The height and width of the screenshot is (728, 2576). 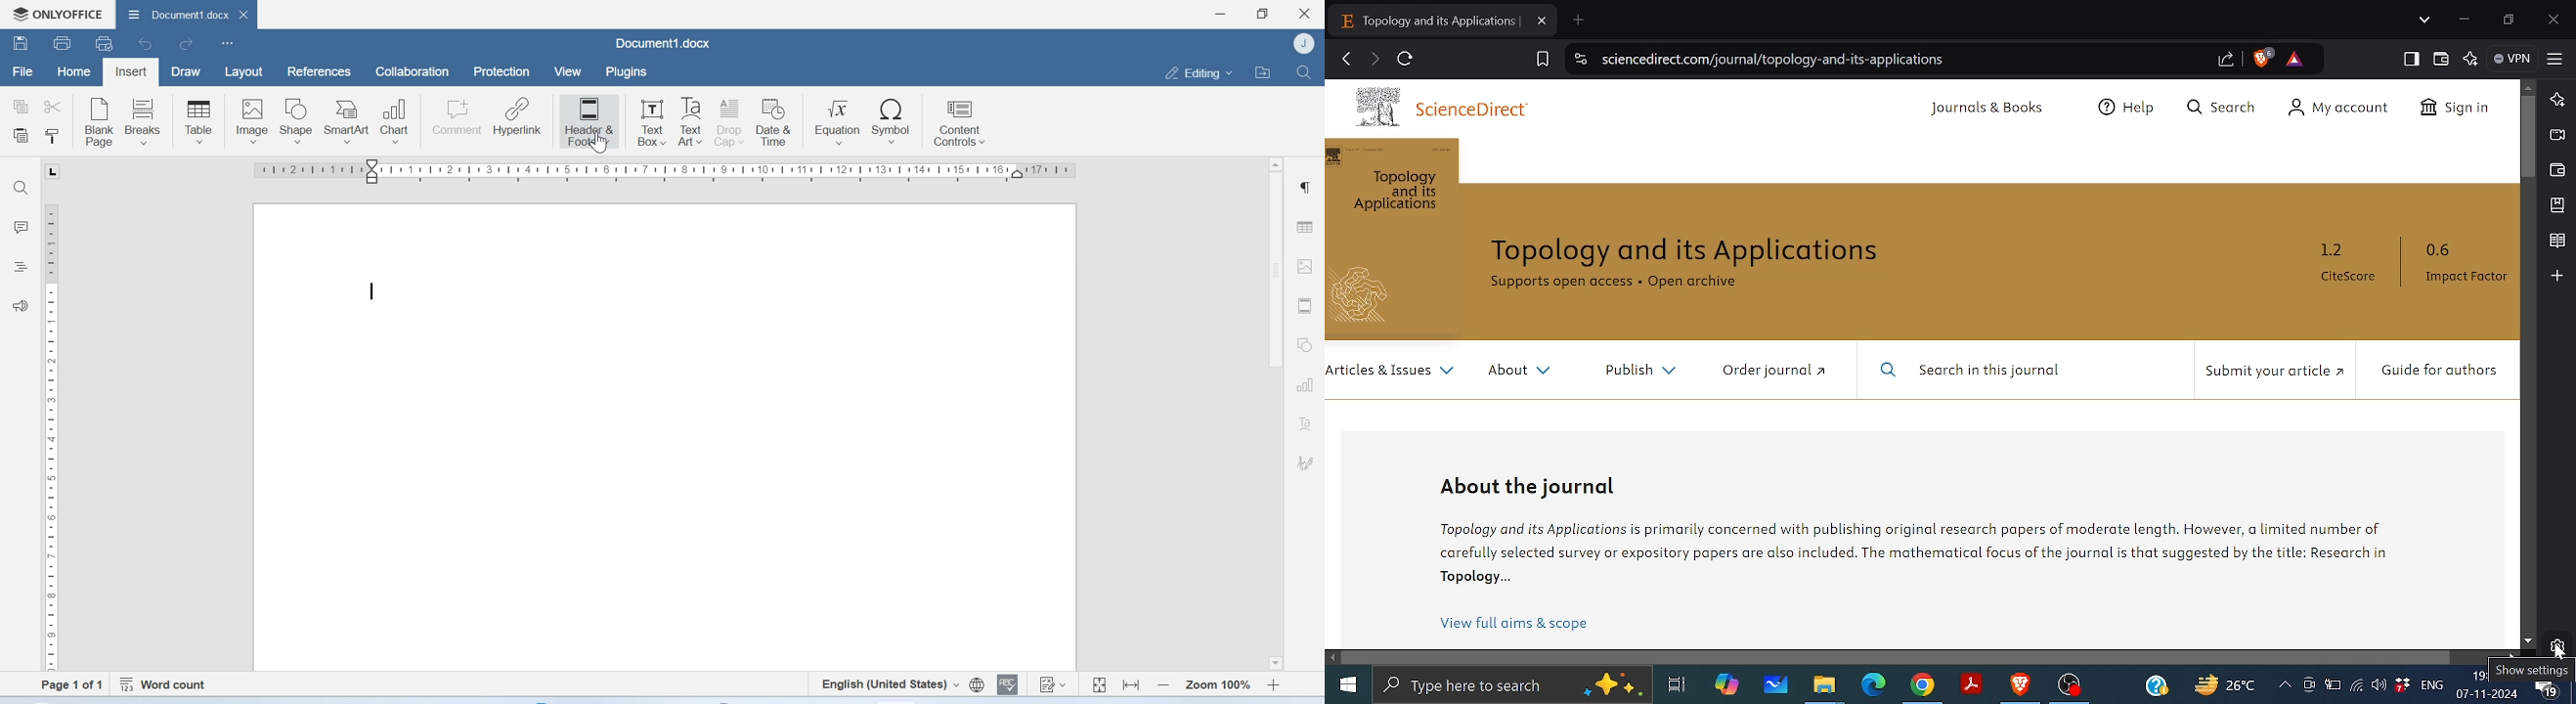 What do you see at coordinates (186, 46) in the screenshot?
I see `redo` at bounding box center [186, 46].